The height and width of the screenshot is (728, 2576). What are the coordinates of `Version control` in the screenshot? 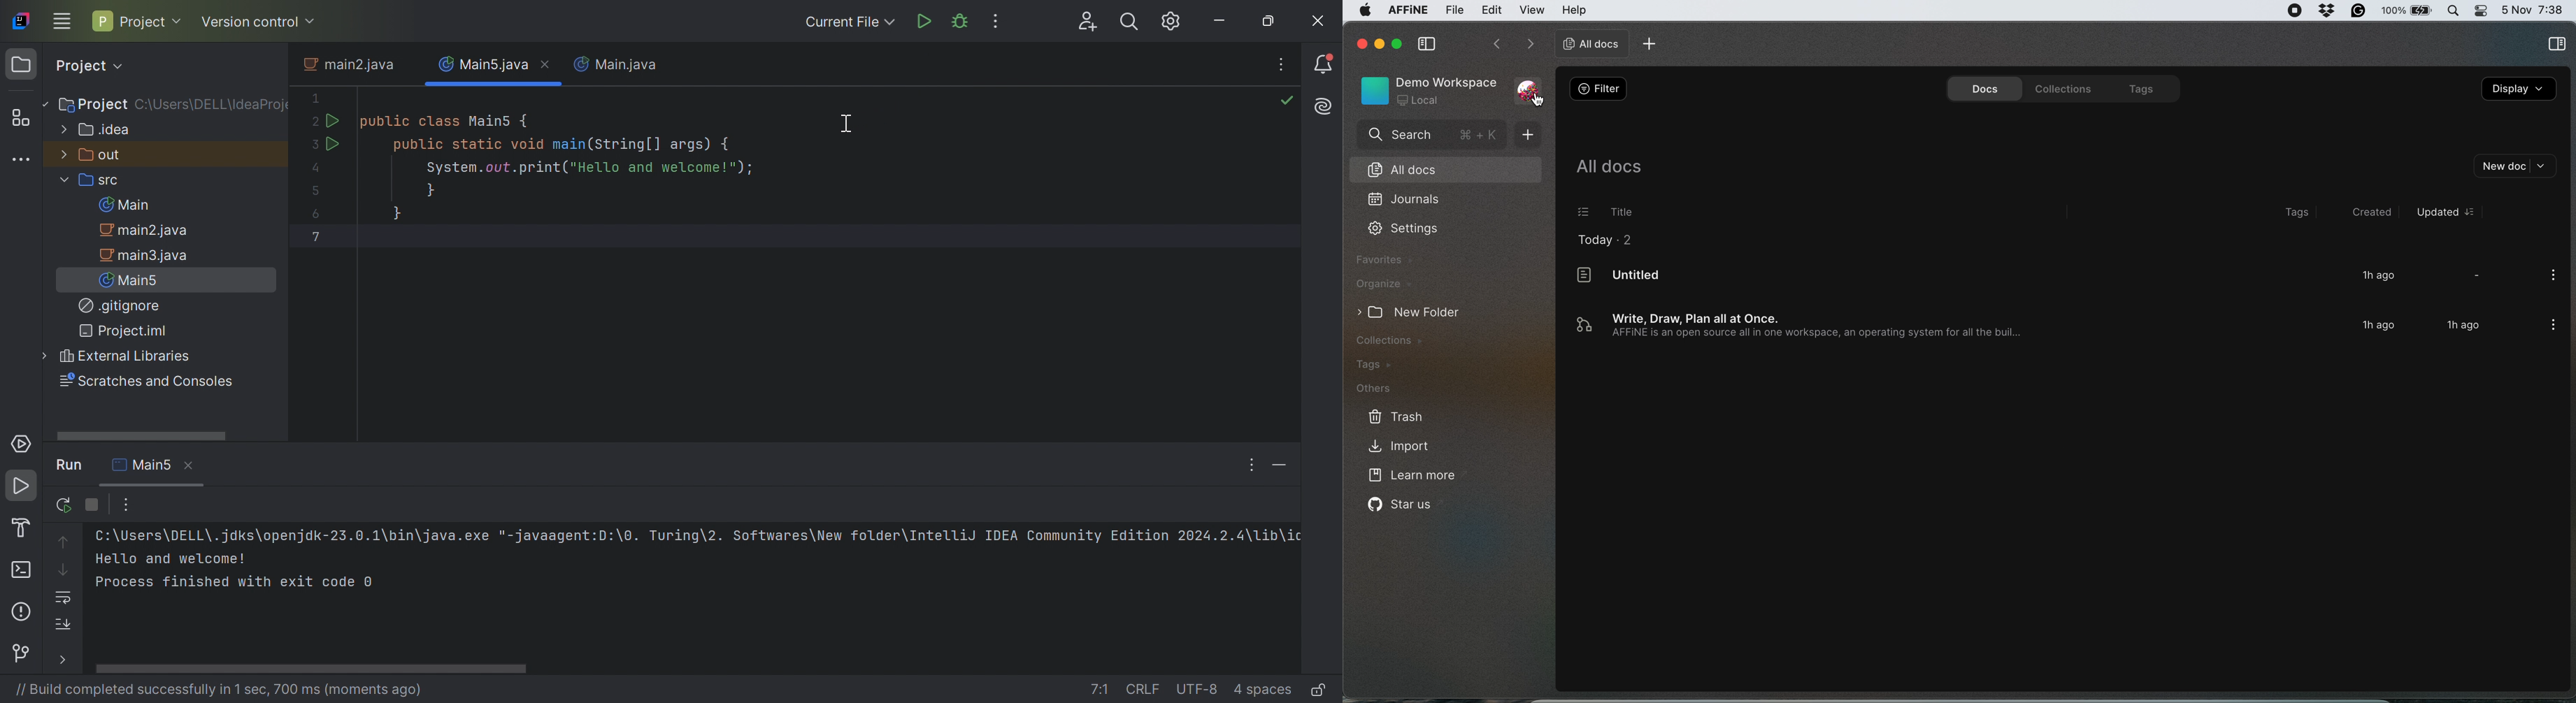 It's located at (261, 21).